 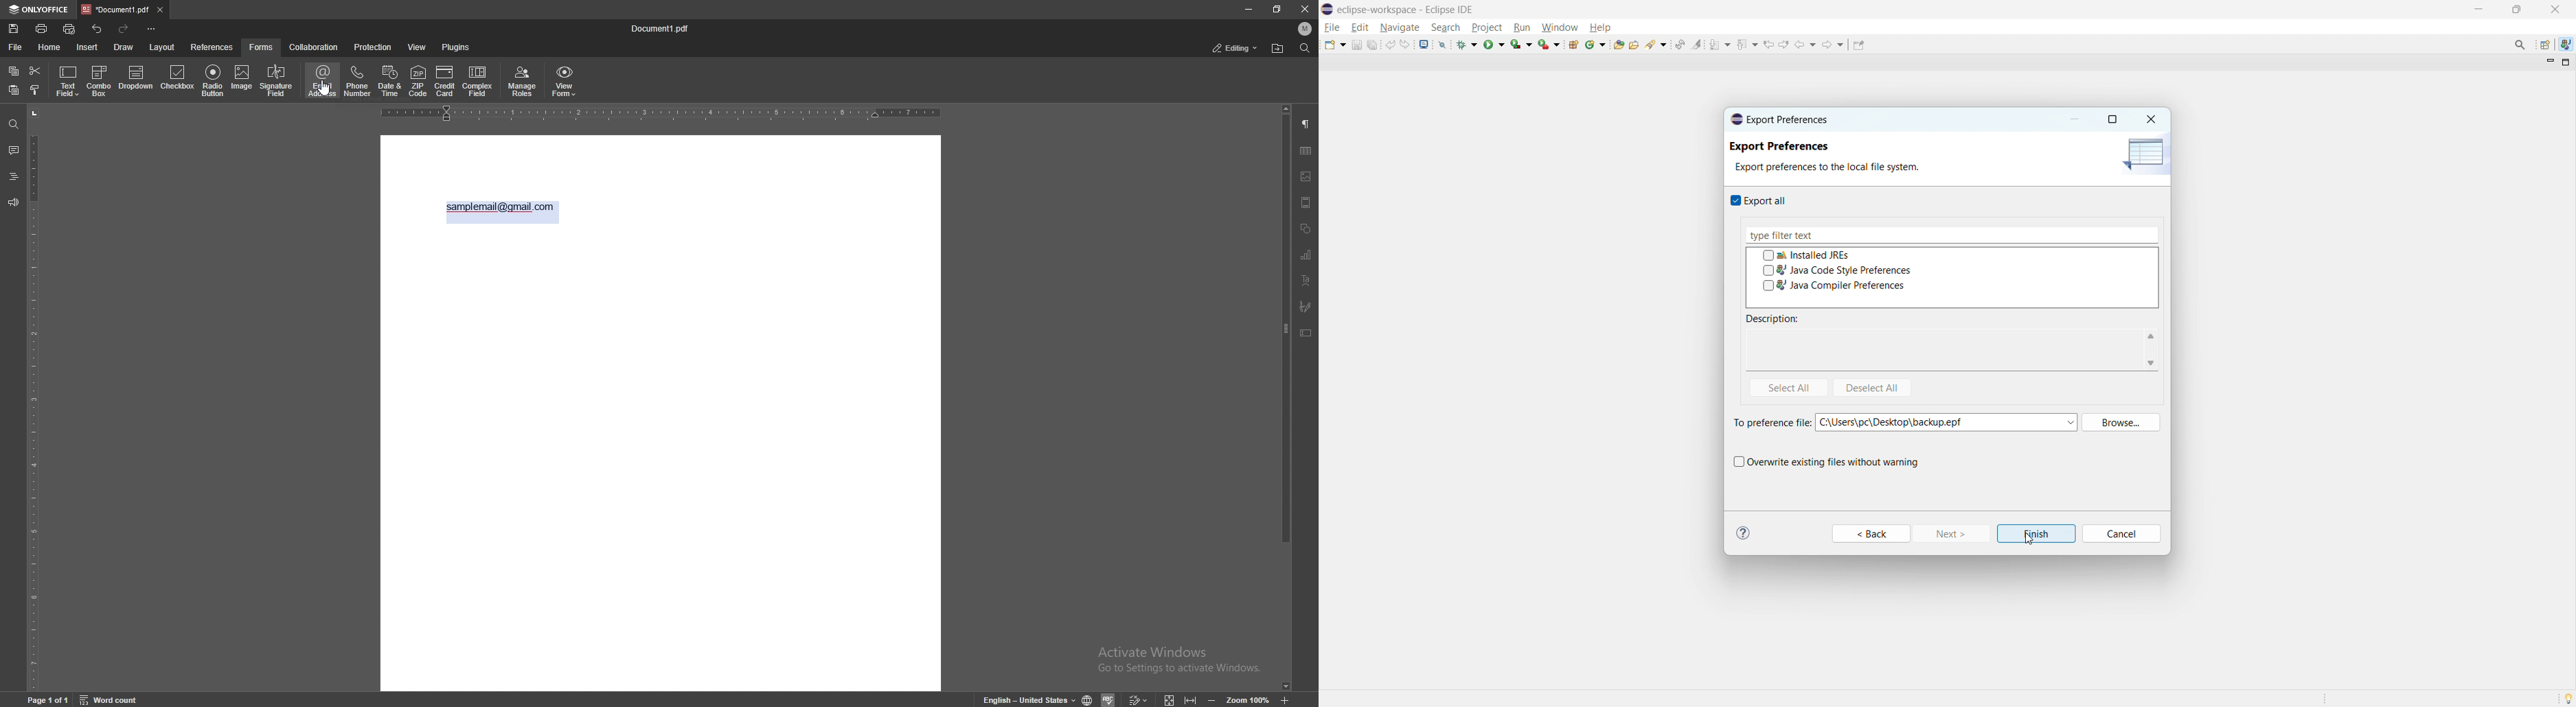 I want to click on access commands and other items, so click(x=2520, y=44).